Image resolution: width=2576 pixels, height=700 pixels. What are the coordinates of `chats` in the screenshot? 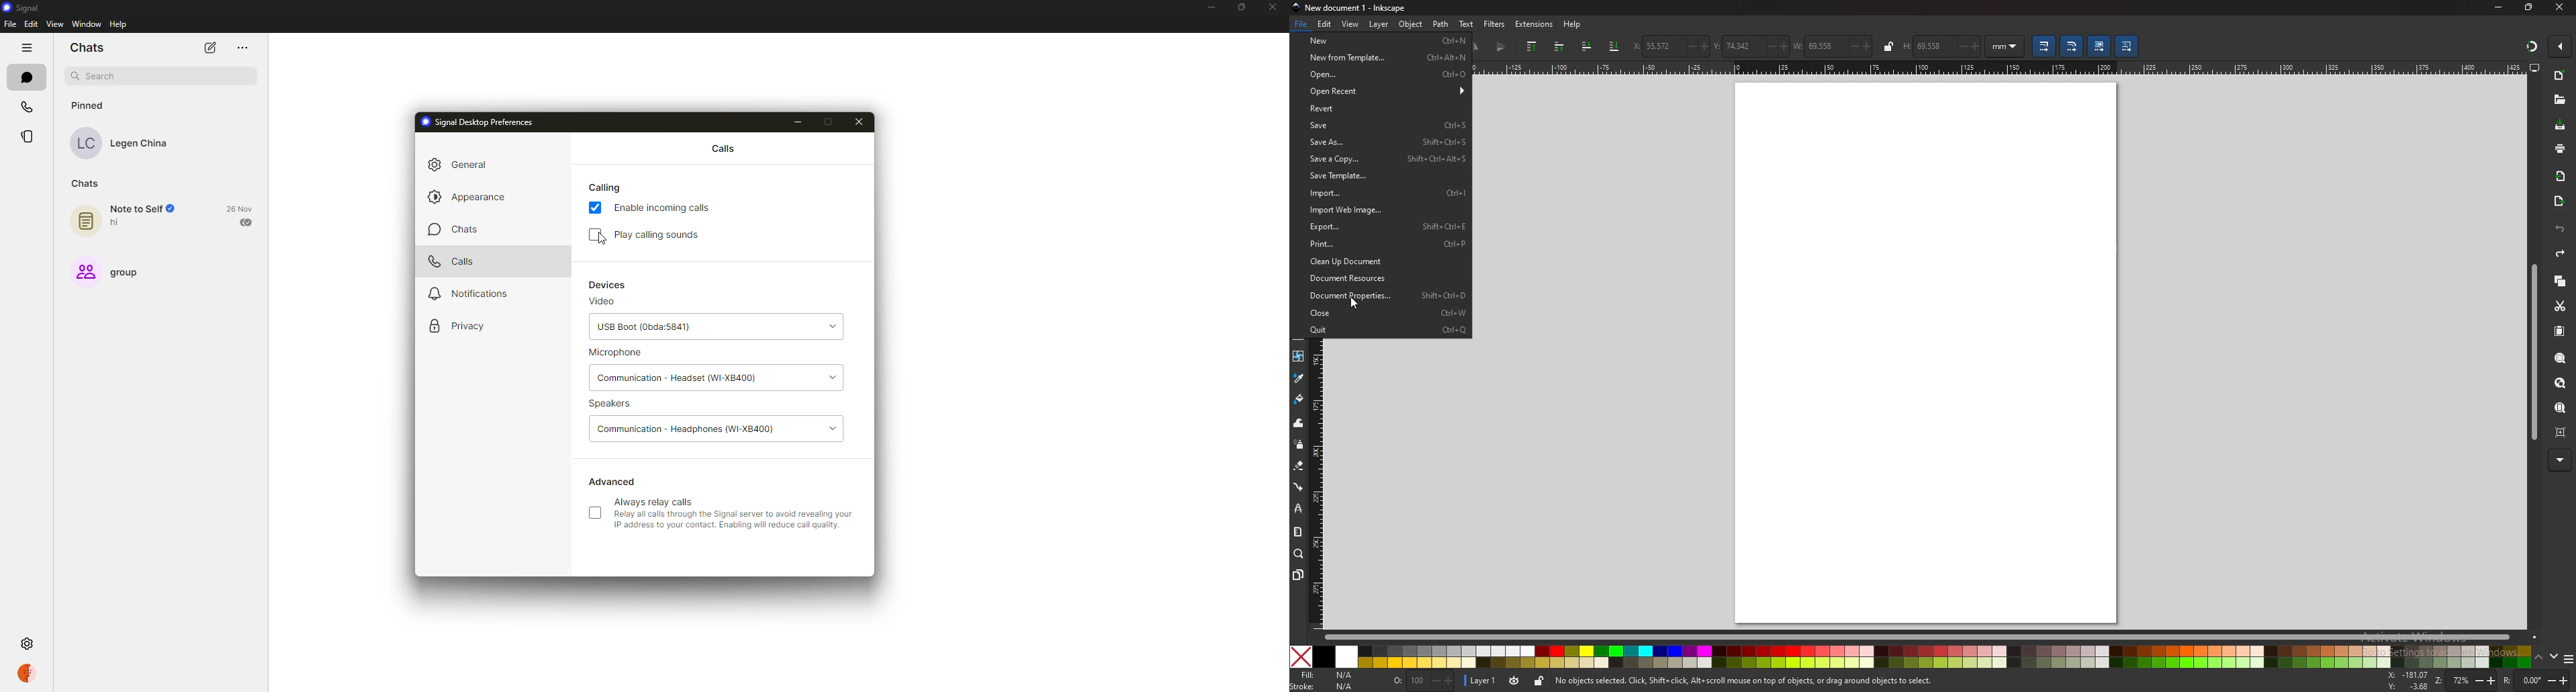 It's located at (27, 79).